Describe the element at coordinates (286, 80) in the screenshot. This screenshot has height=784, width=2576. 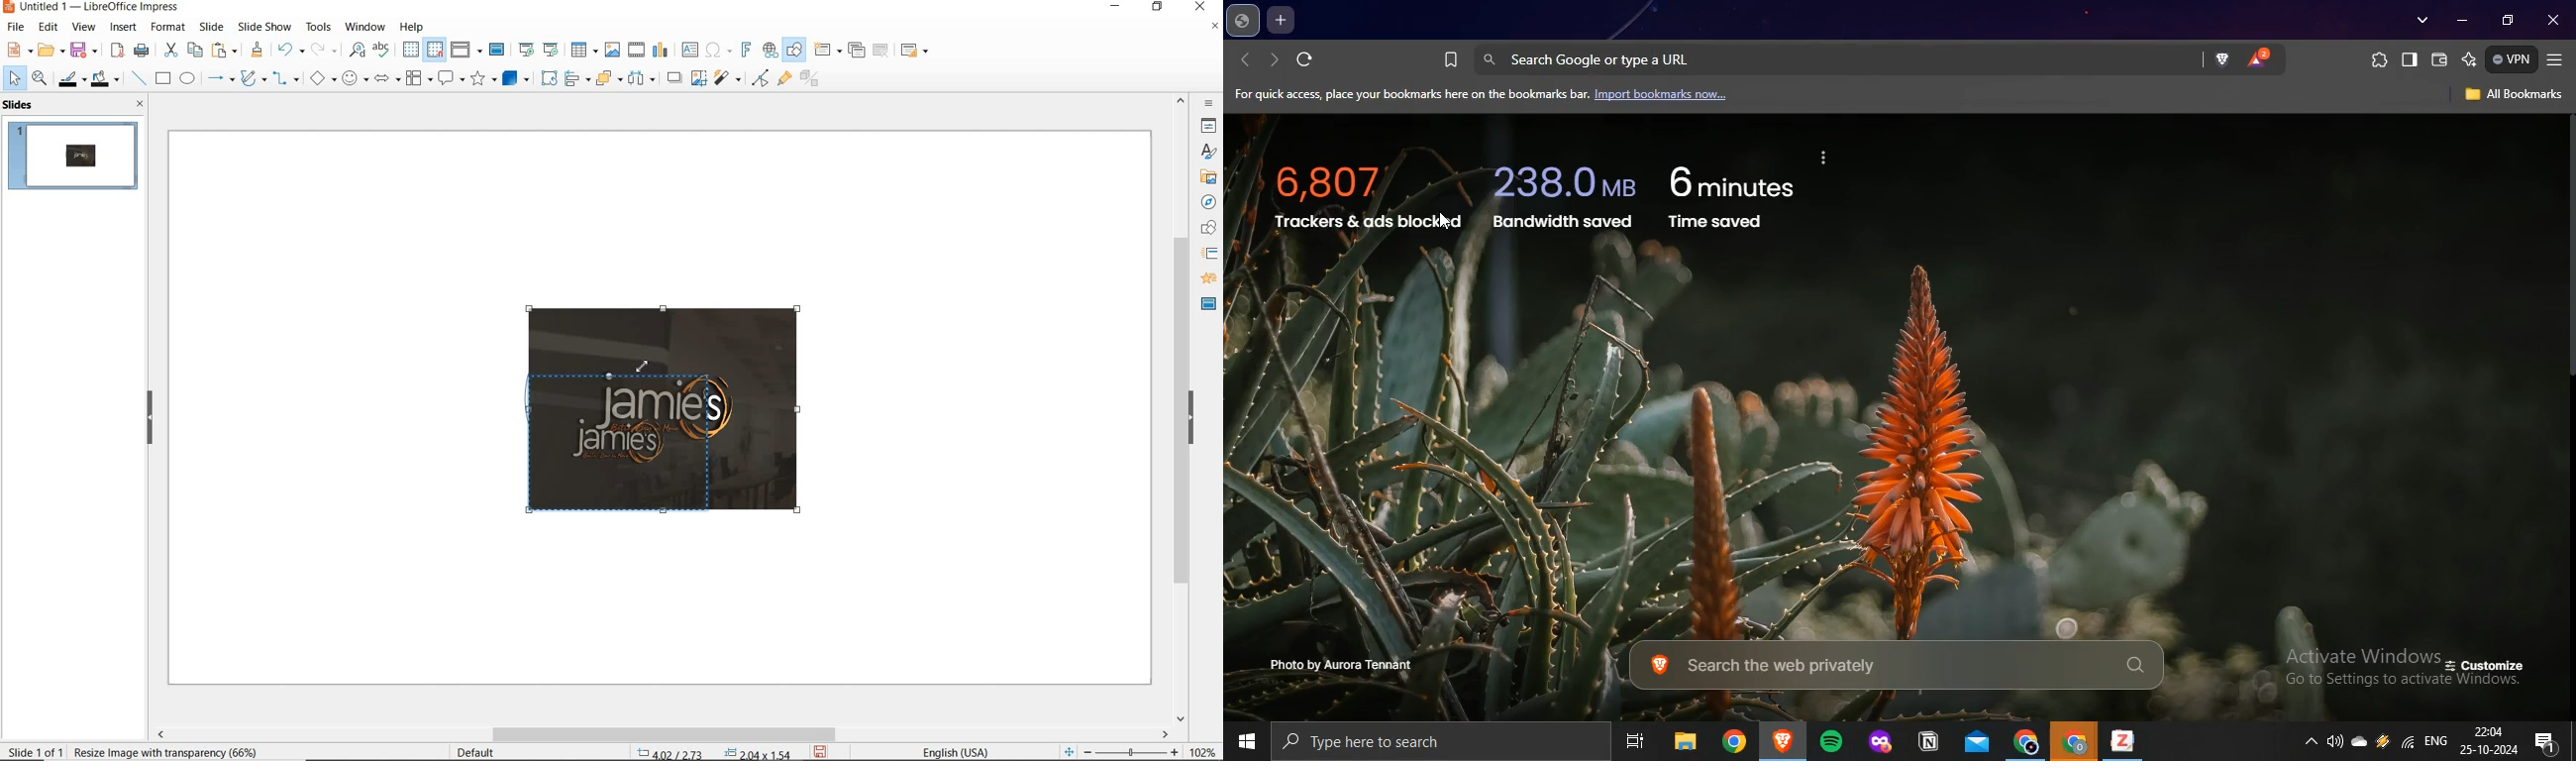
I see `connectors` at that location.